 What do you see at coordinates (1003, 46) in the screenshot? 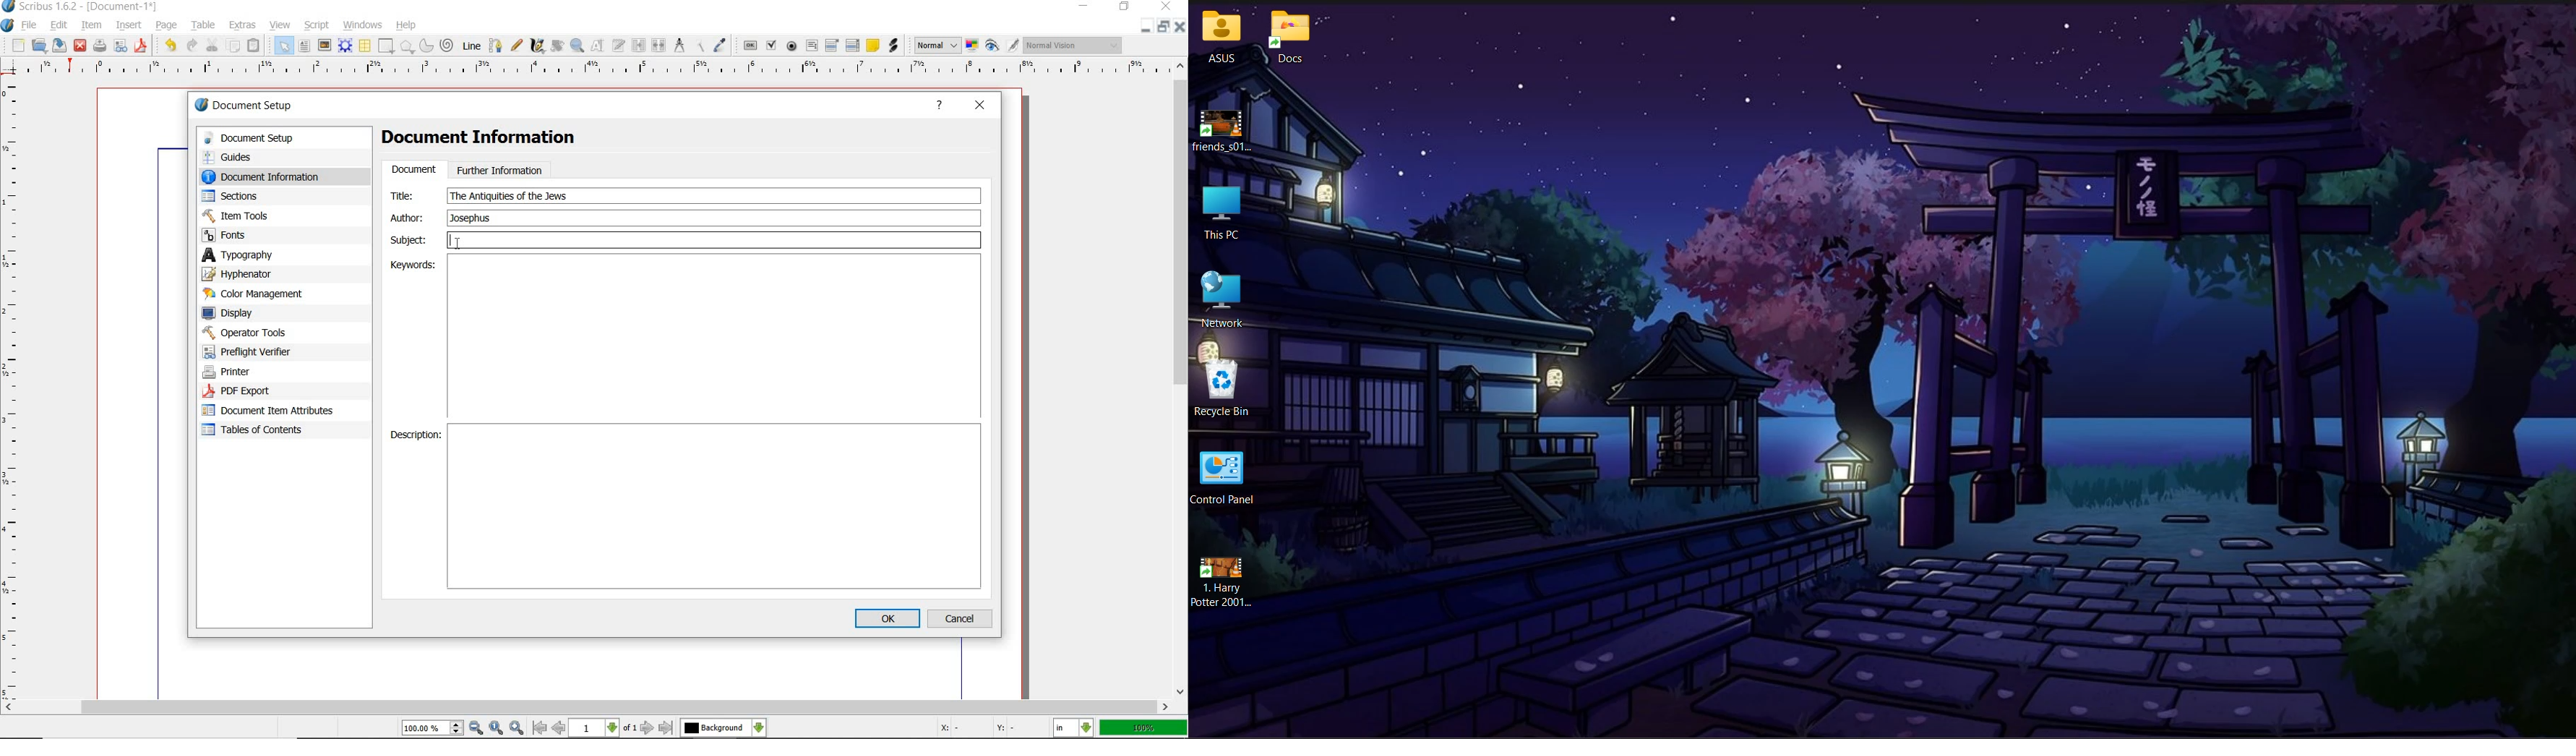
I see `preview mode` at bounding box center [1003, 46].